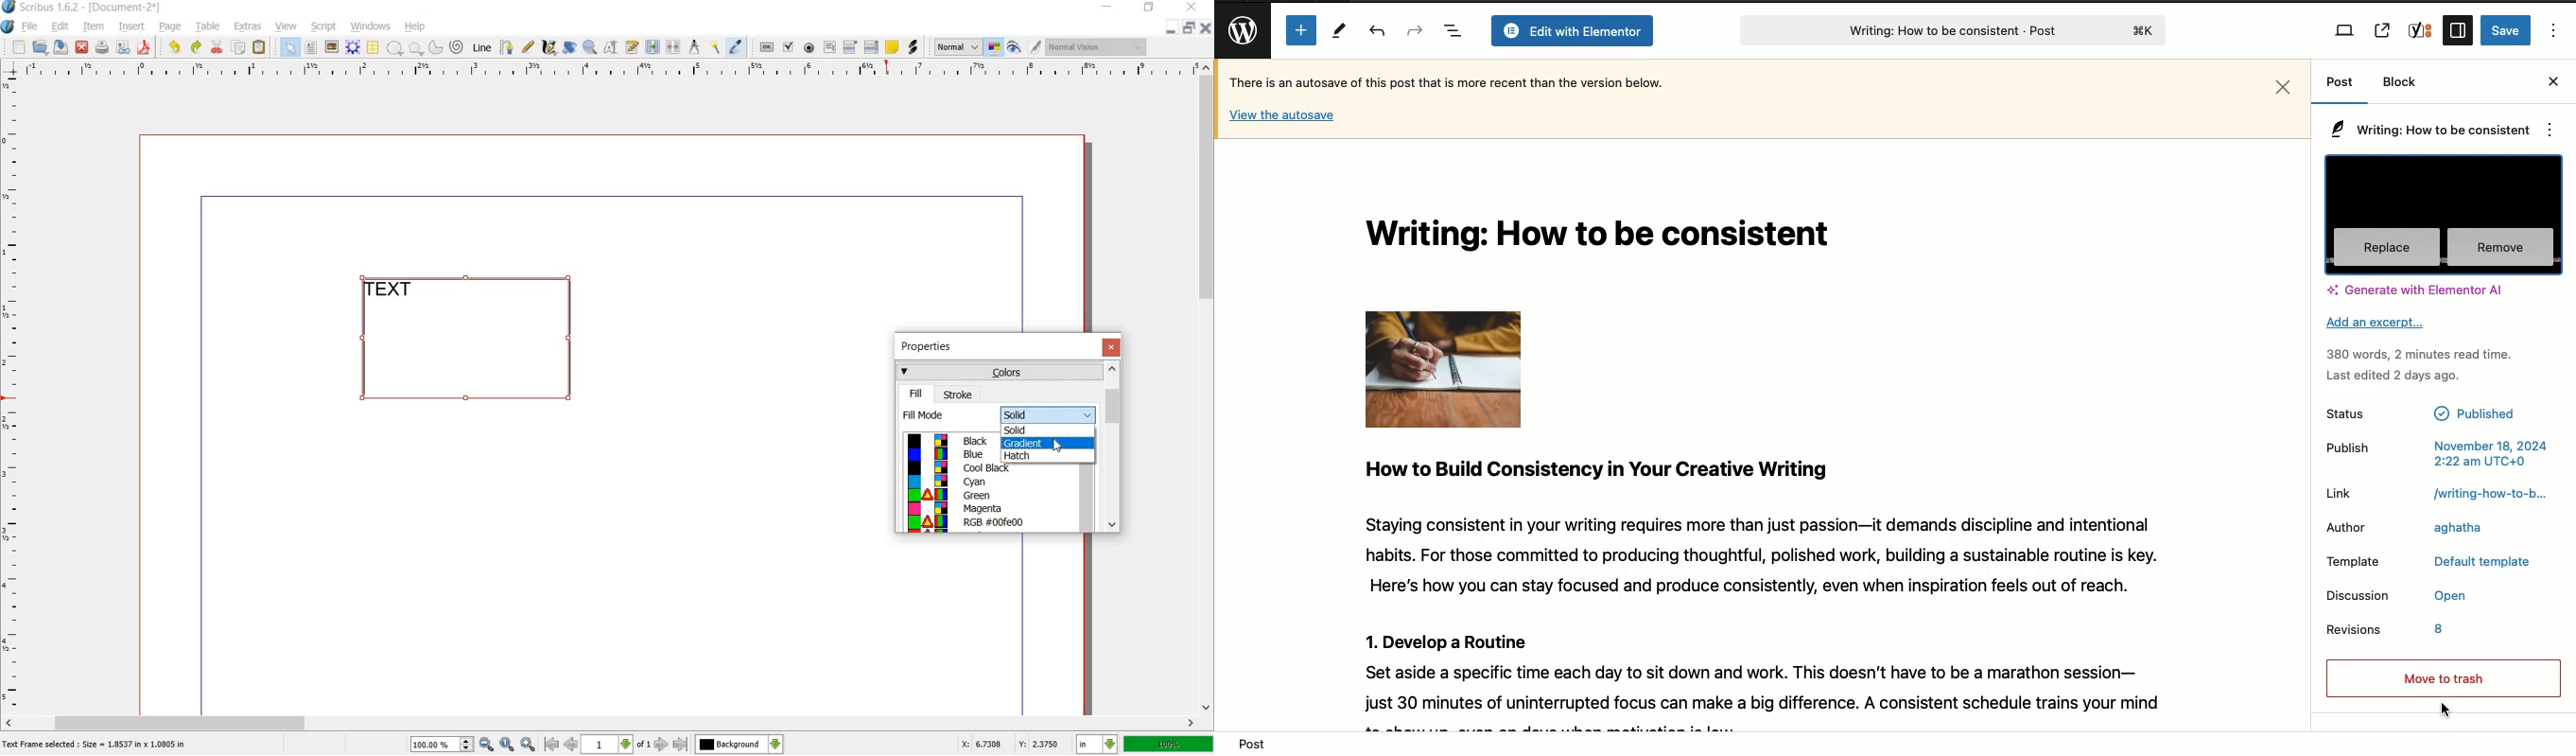 The height and width of the screenshot is (756, 2576). What do you see at coordinates (196, 48) in the screenshot?
I see `redo` at bounding box center [196, 48].